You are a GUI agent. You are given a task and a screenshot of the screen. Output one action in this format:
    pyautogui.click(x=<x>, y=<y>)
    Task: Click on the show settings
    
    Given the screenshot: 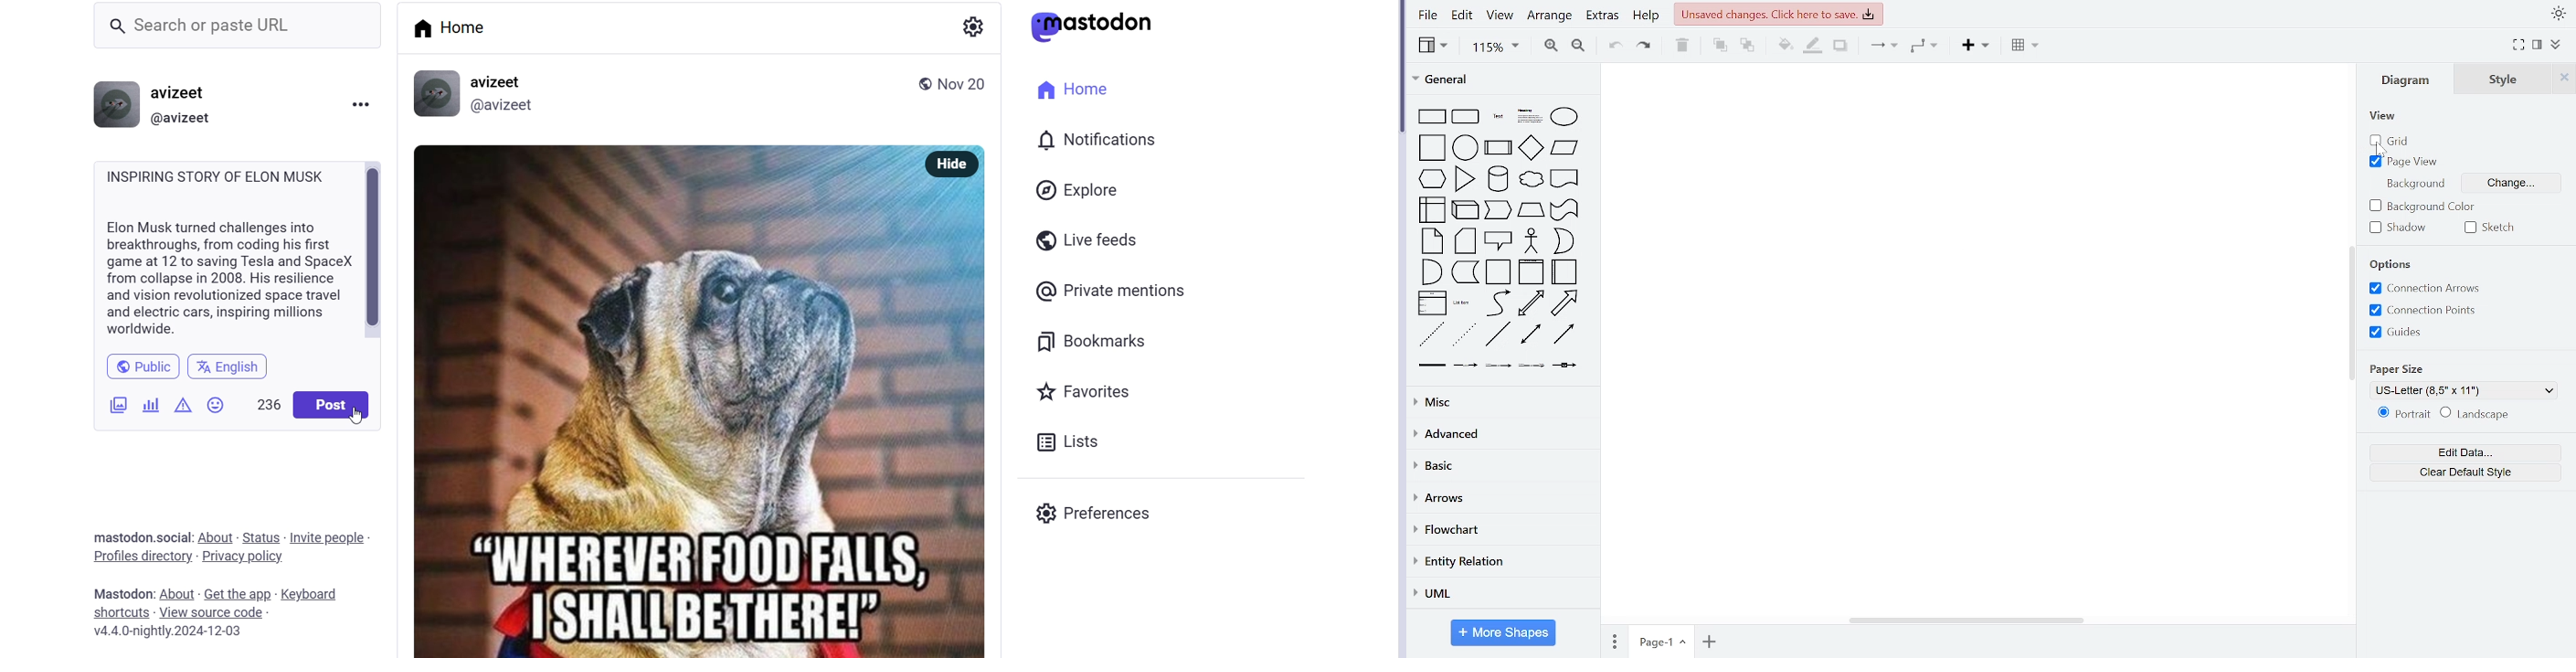 What is the action you would take?
    pyautogui.click(x=974, y=26)
    